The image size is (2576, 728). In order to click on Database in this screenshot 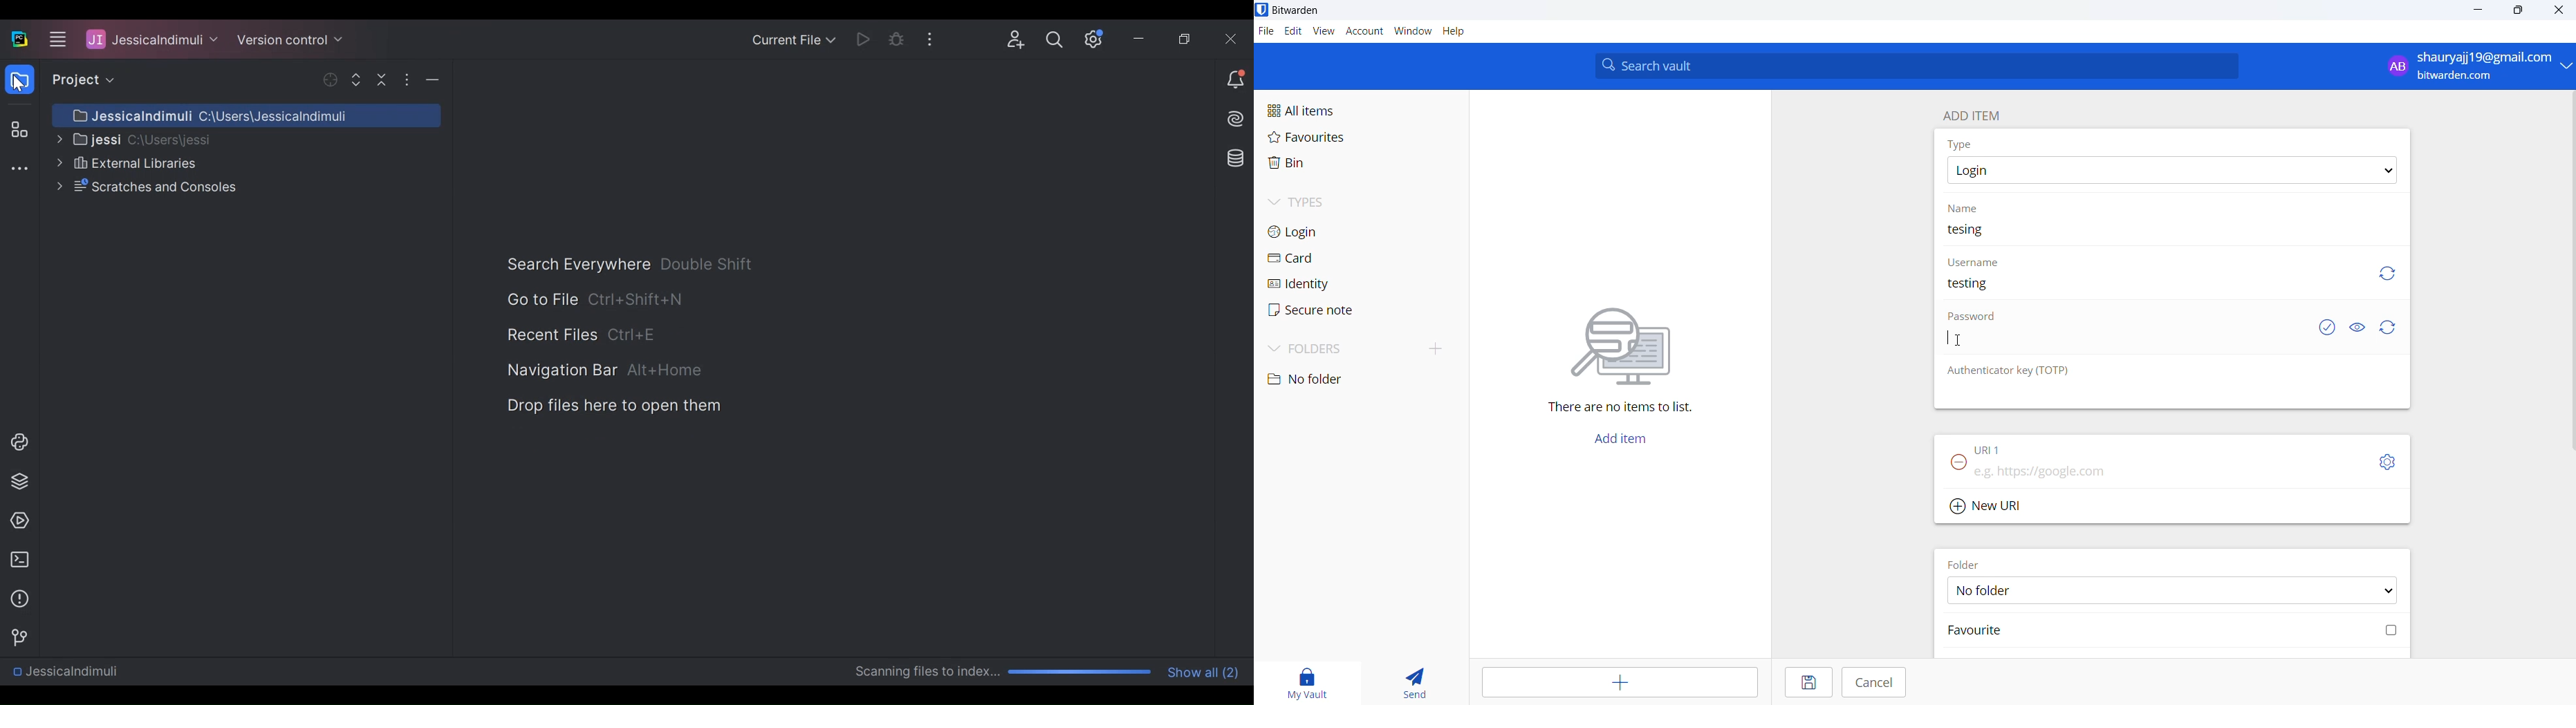, I will do `click(1234, 160)`.